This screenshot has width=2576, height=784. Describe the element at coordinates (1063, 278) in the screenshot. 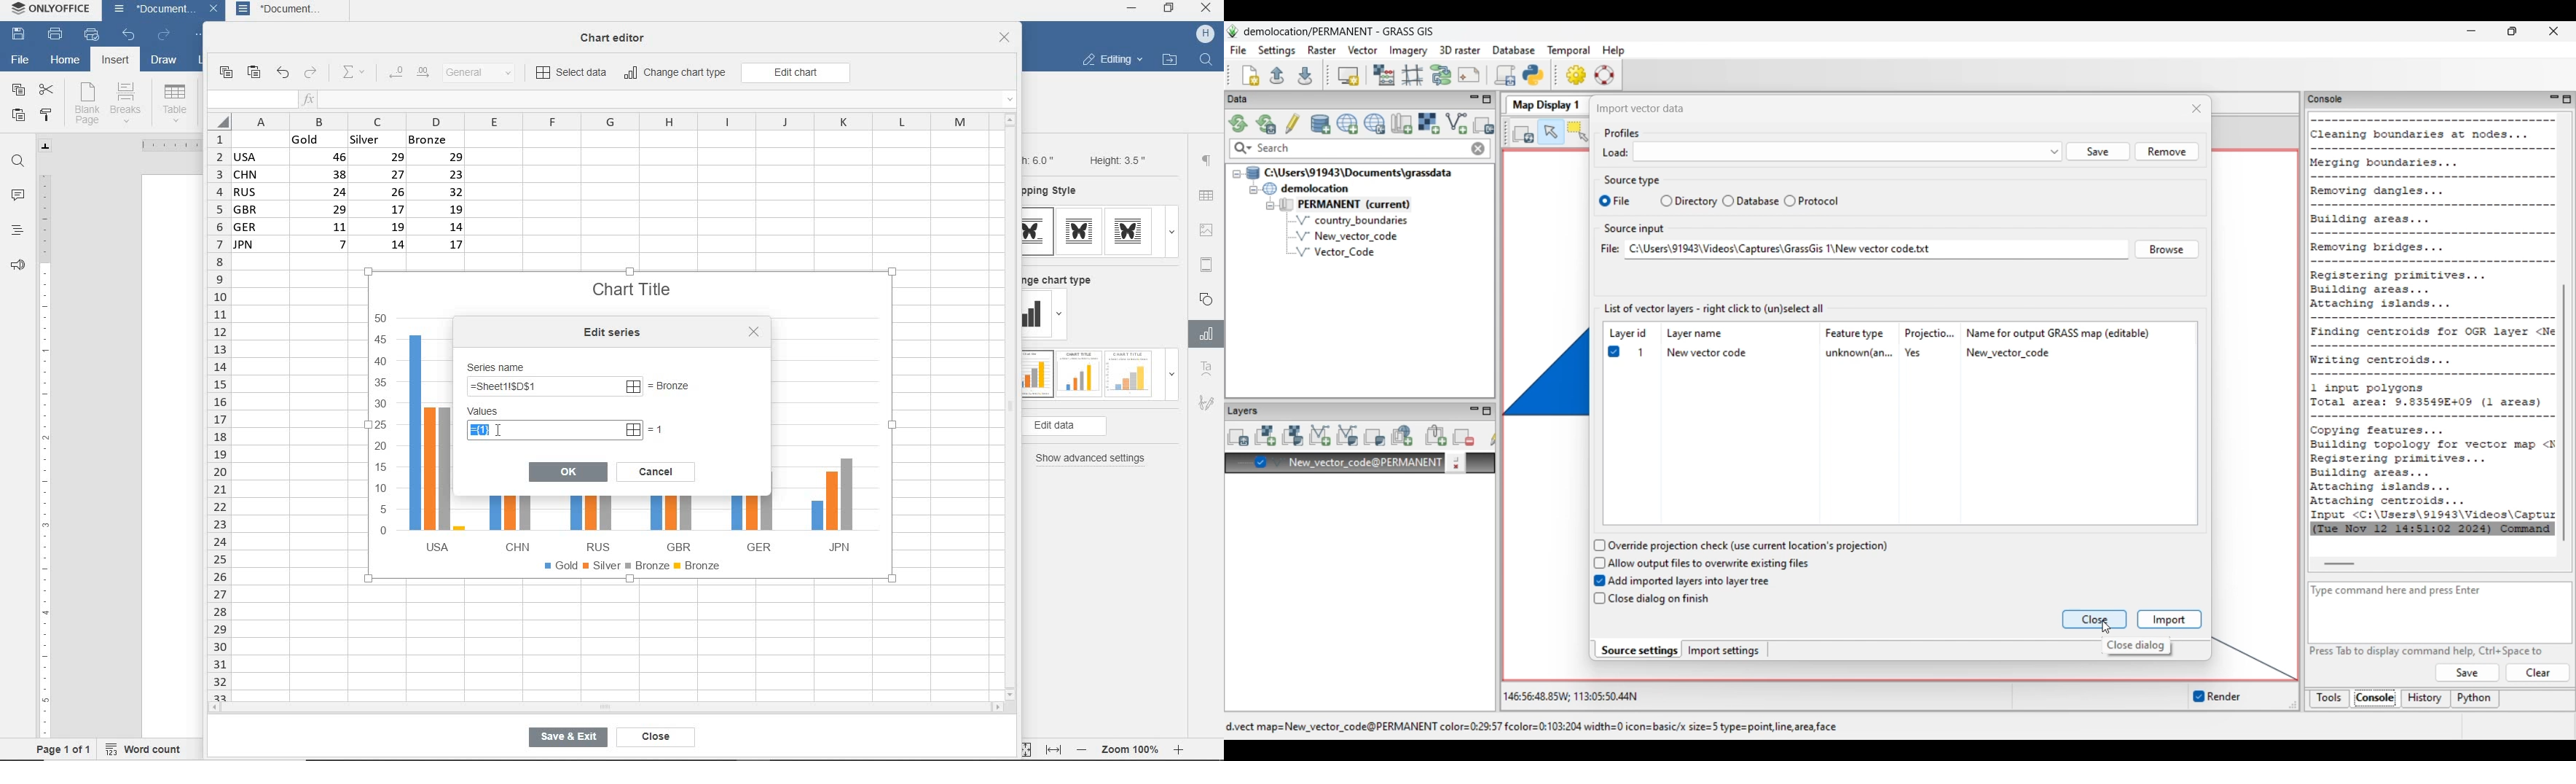

I see `change chart type` at that location.